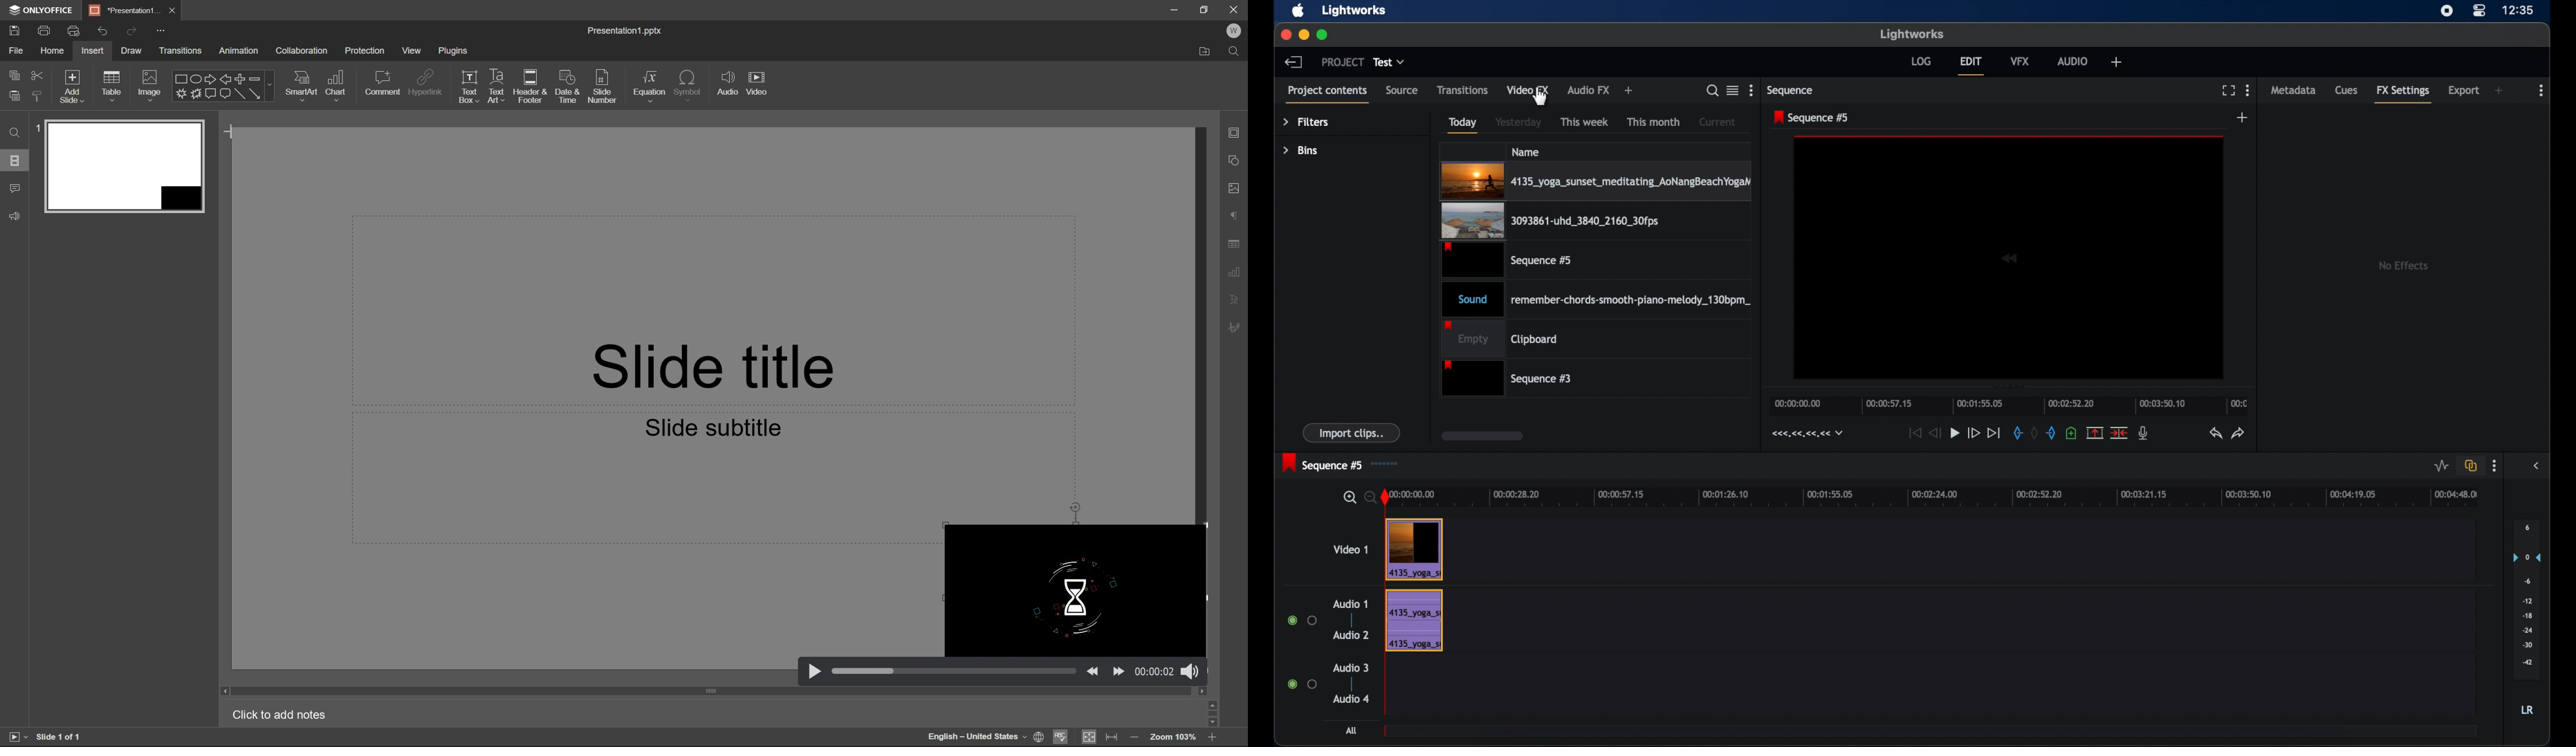 The image size is (2576, 756). Describe the element at coordinates (415, 50) in the screenshot. I see `view` at that location.